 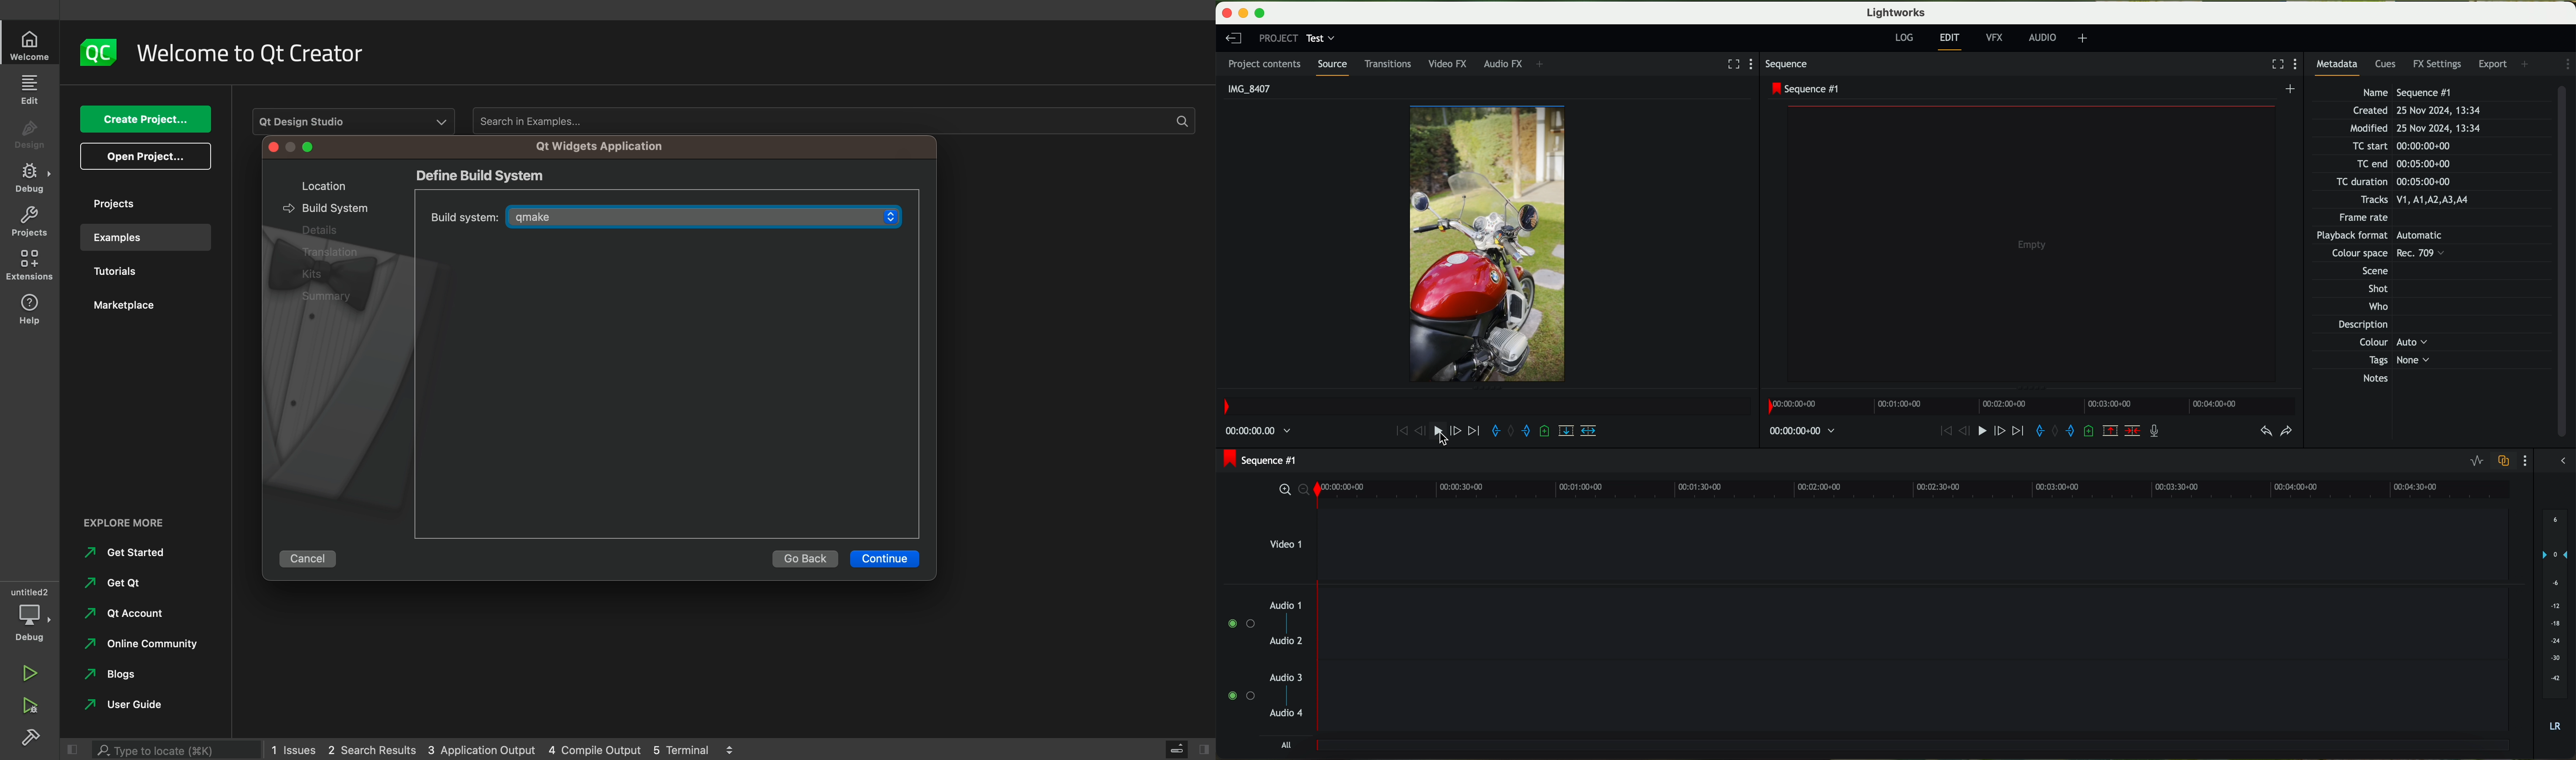 I want to click on Created, so click(x=2416, y=111).